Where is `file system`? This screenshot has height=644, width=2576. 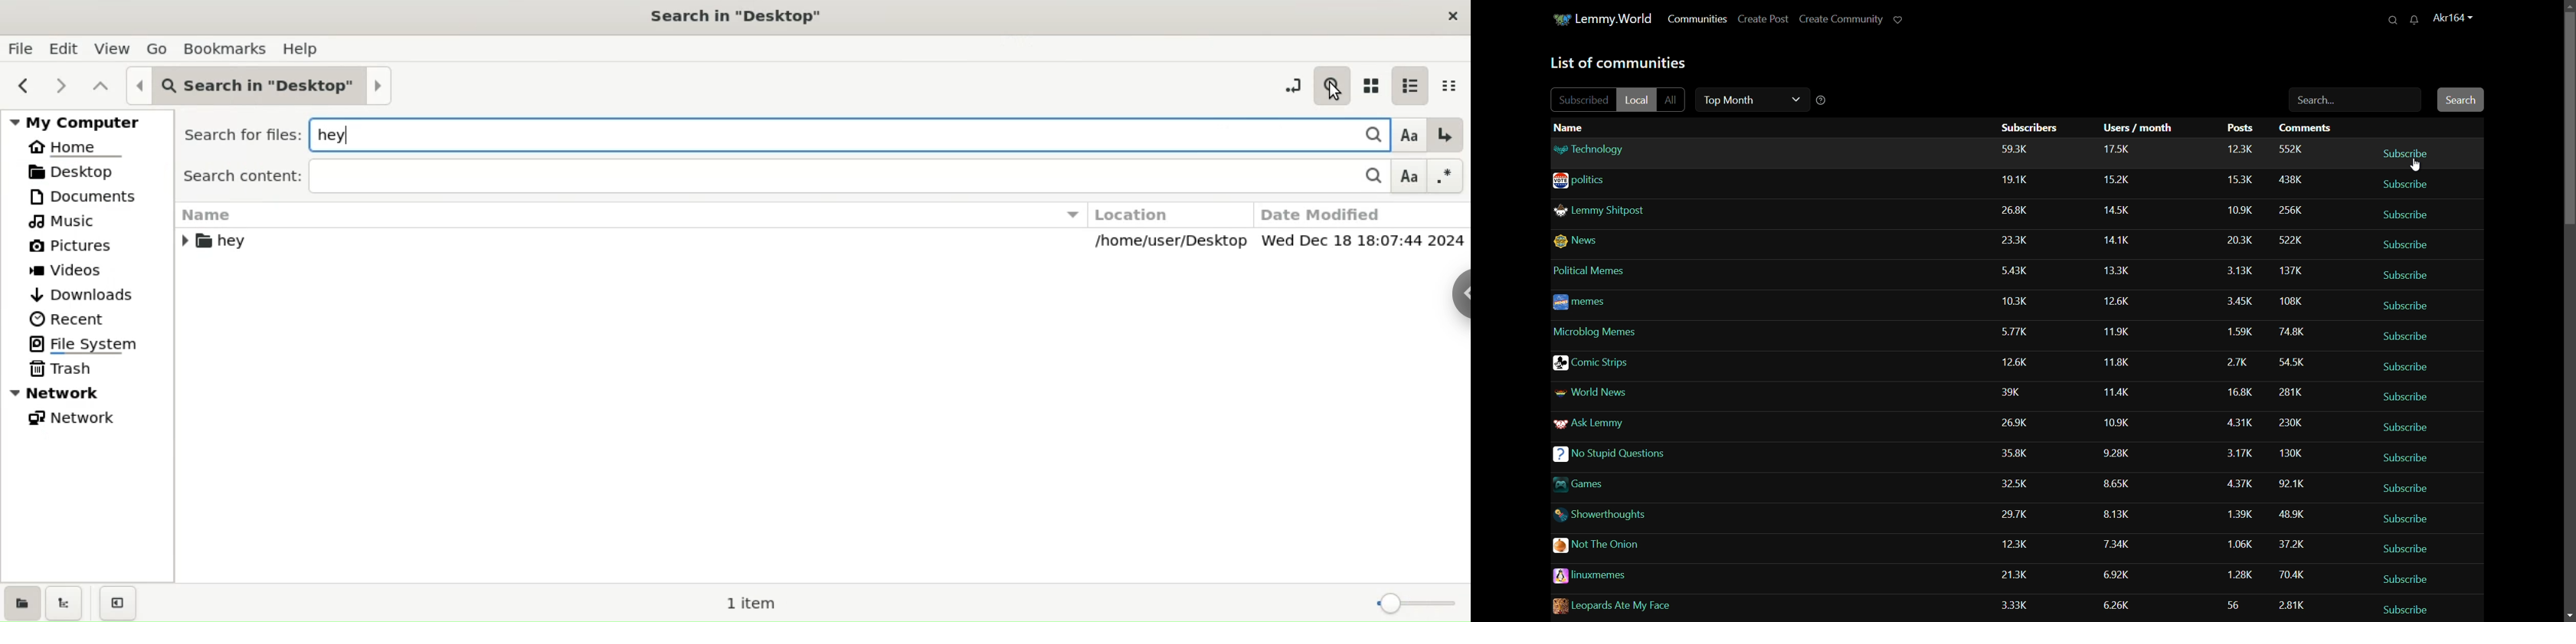 file system is located at coordinates (87, 345).